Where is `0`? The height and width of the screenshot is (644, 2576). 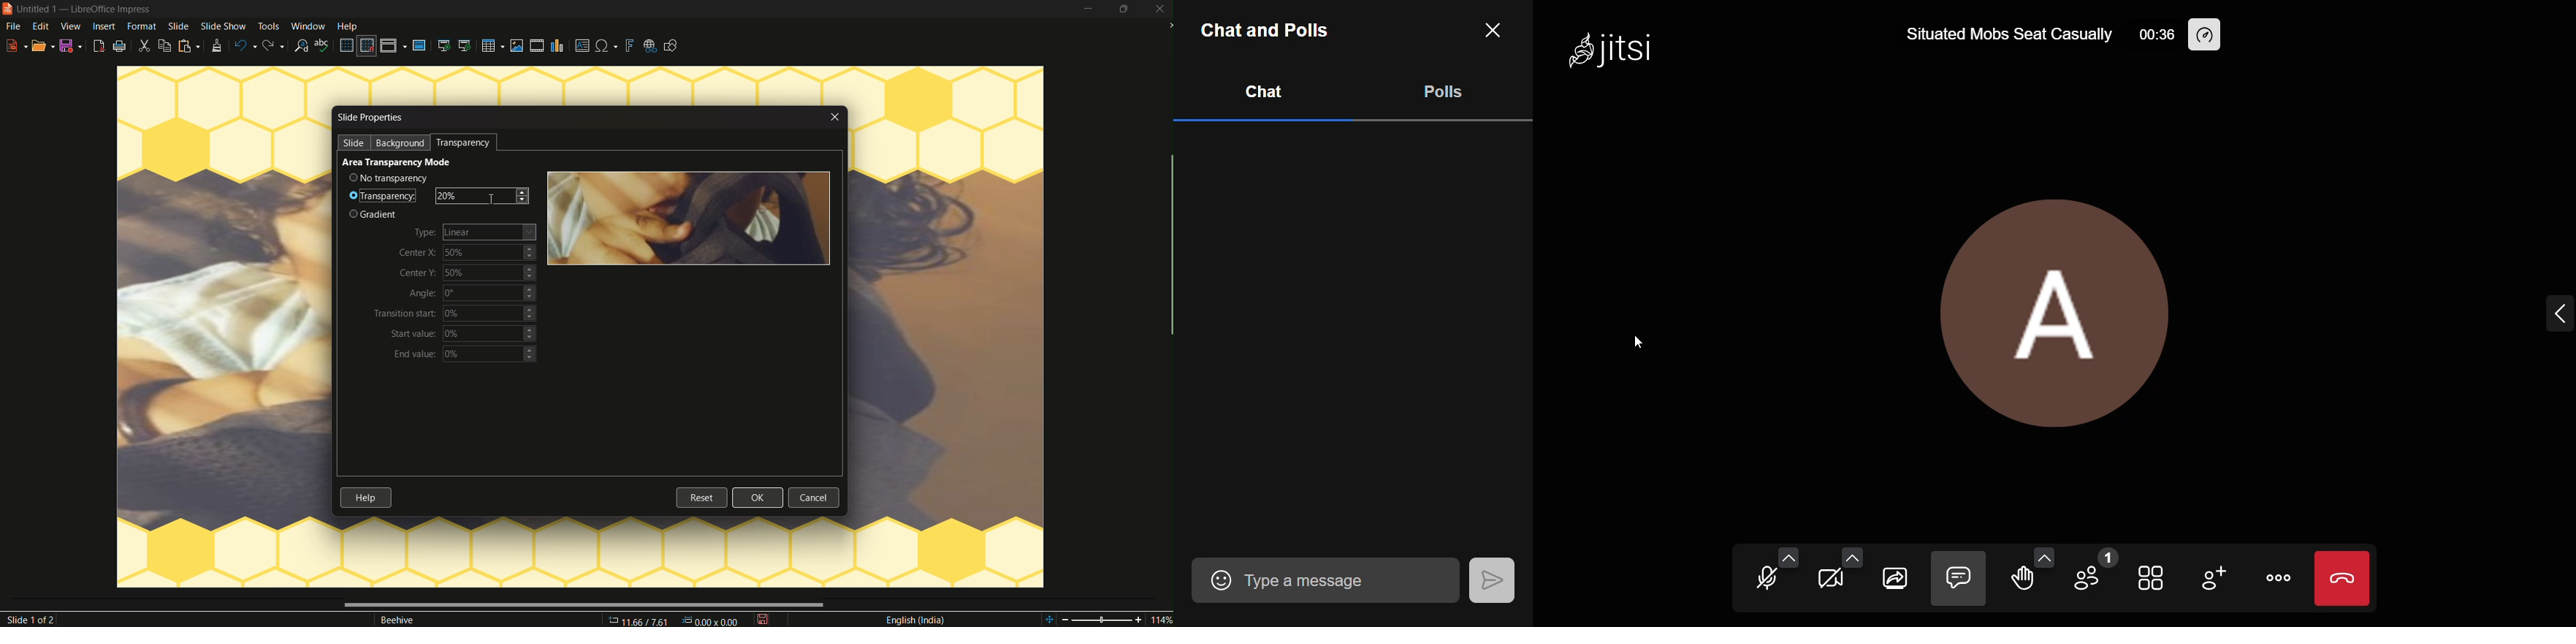 0 is located at coordinates (490, 293).